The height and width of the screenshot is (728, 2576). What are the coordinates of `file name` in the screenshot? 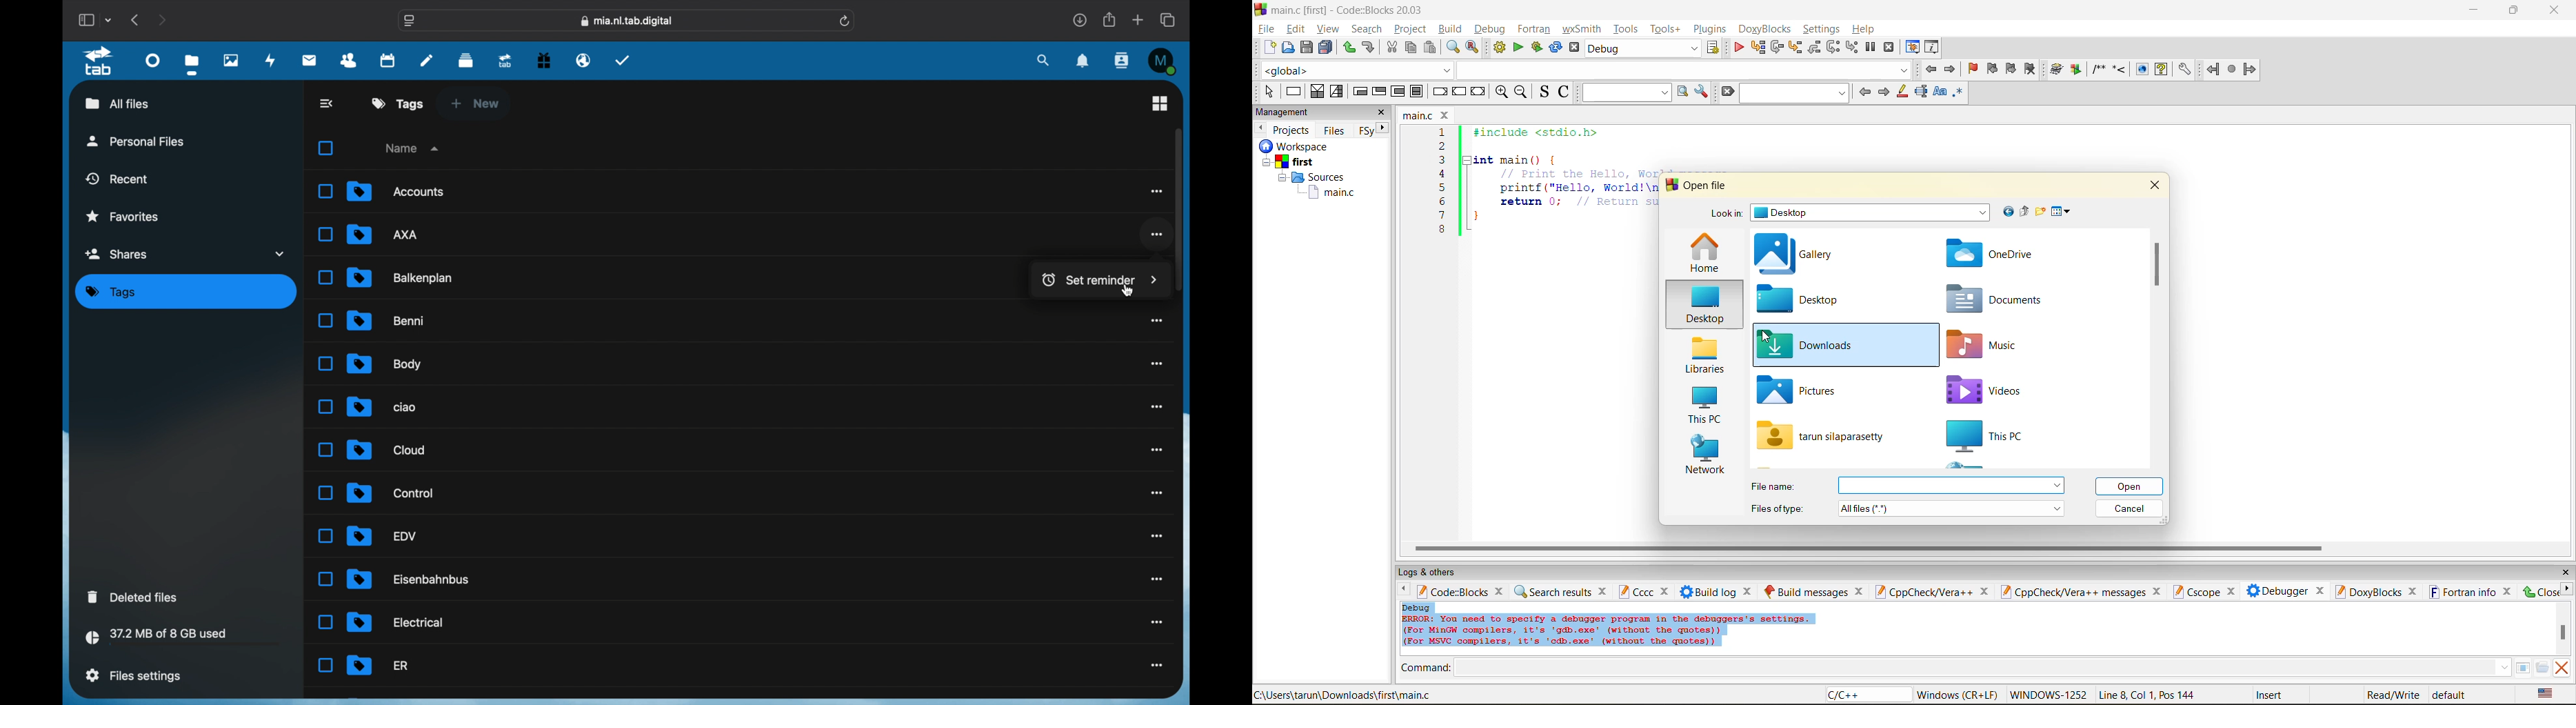 It's located at (1419, 115).